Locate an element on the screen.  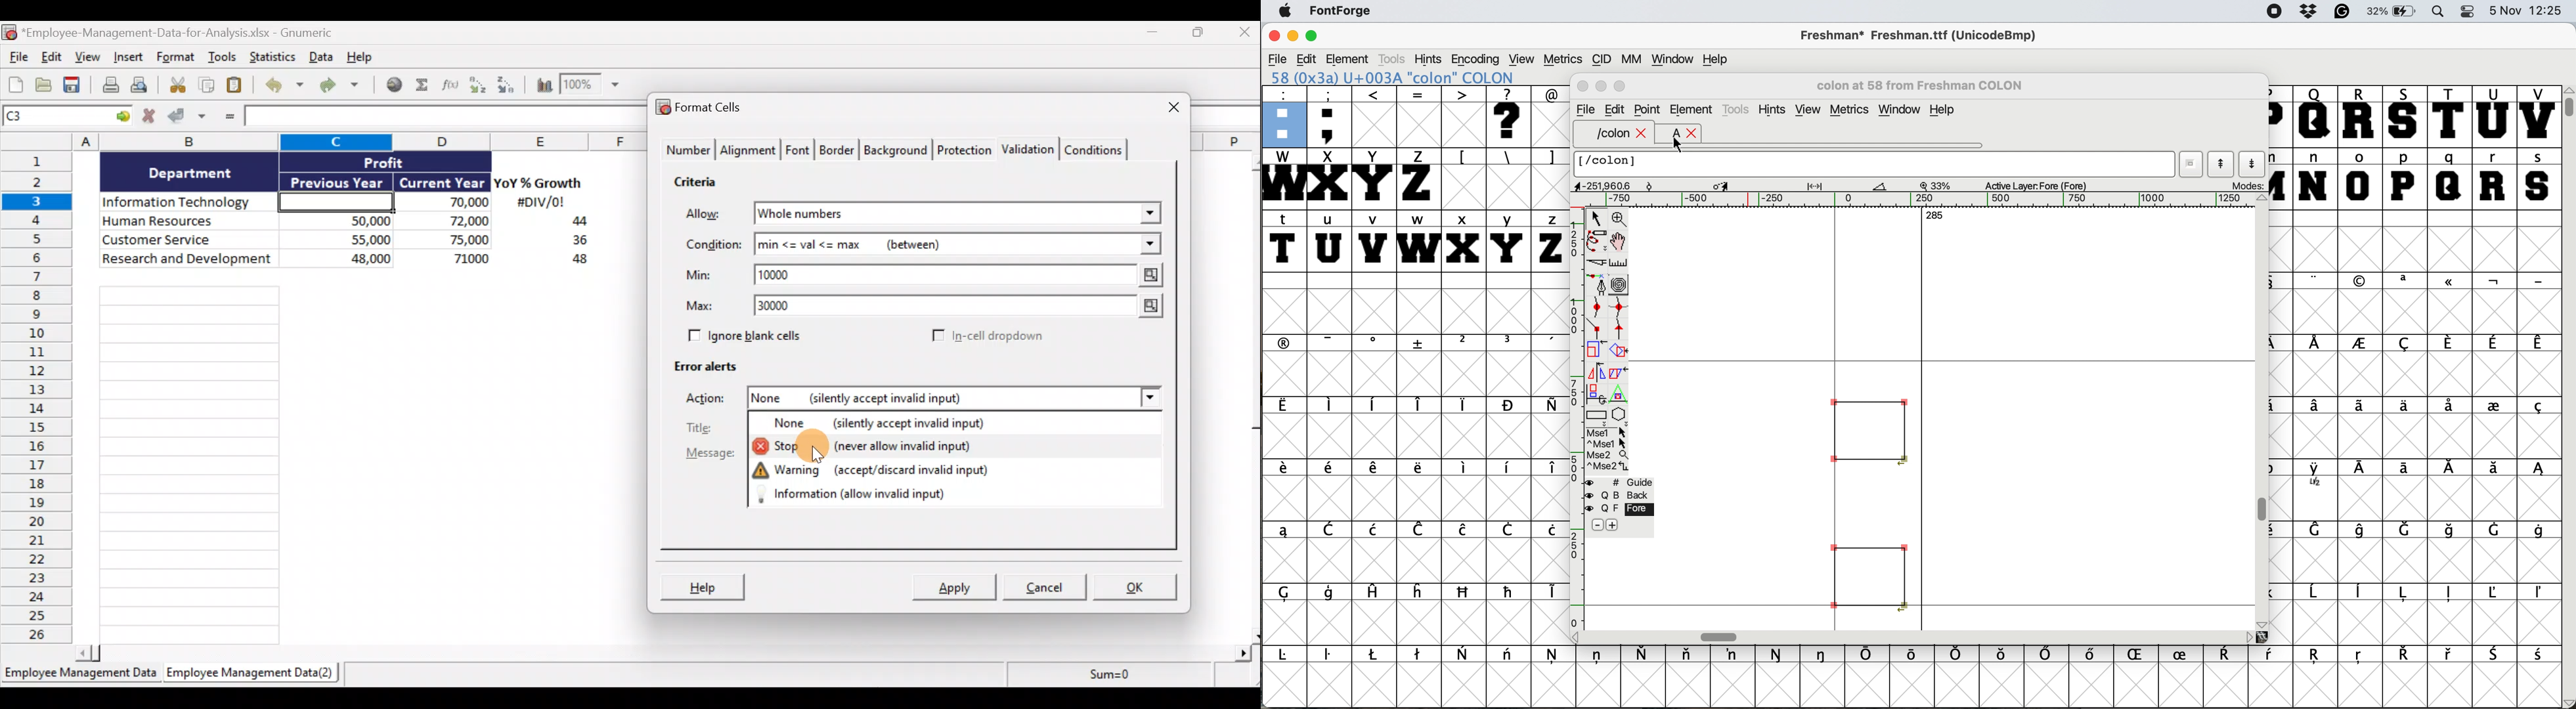
Tools is located at coordinates (223, 58).